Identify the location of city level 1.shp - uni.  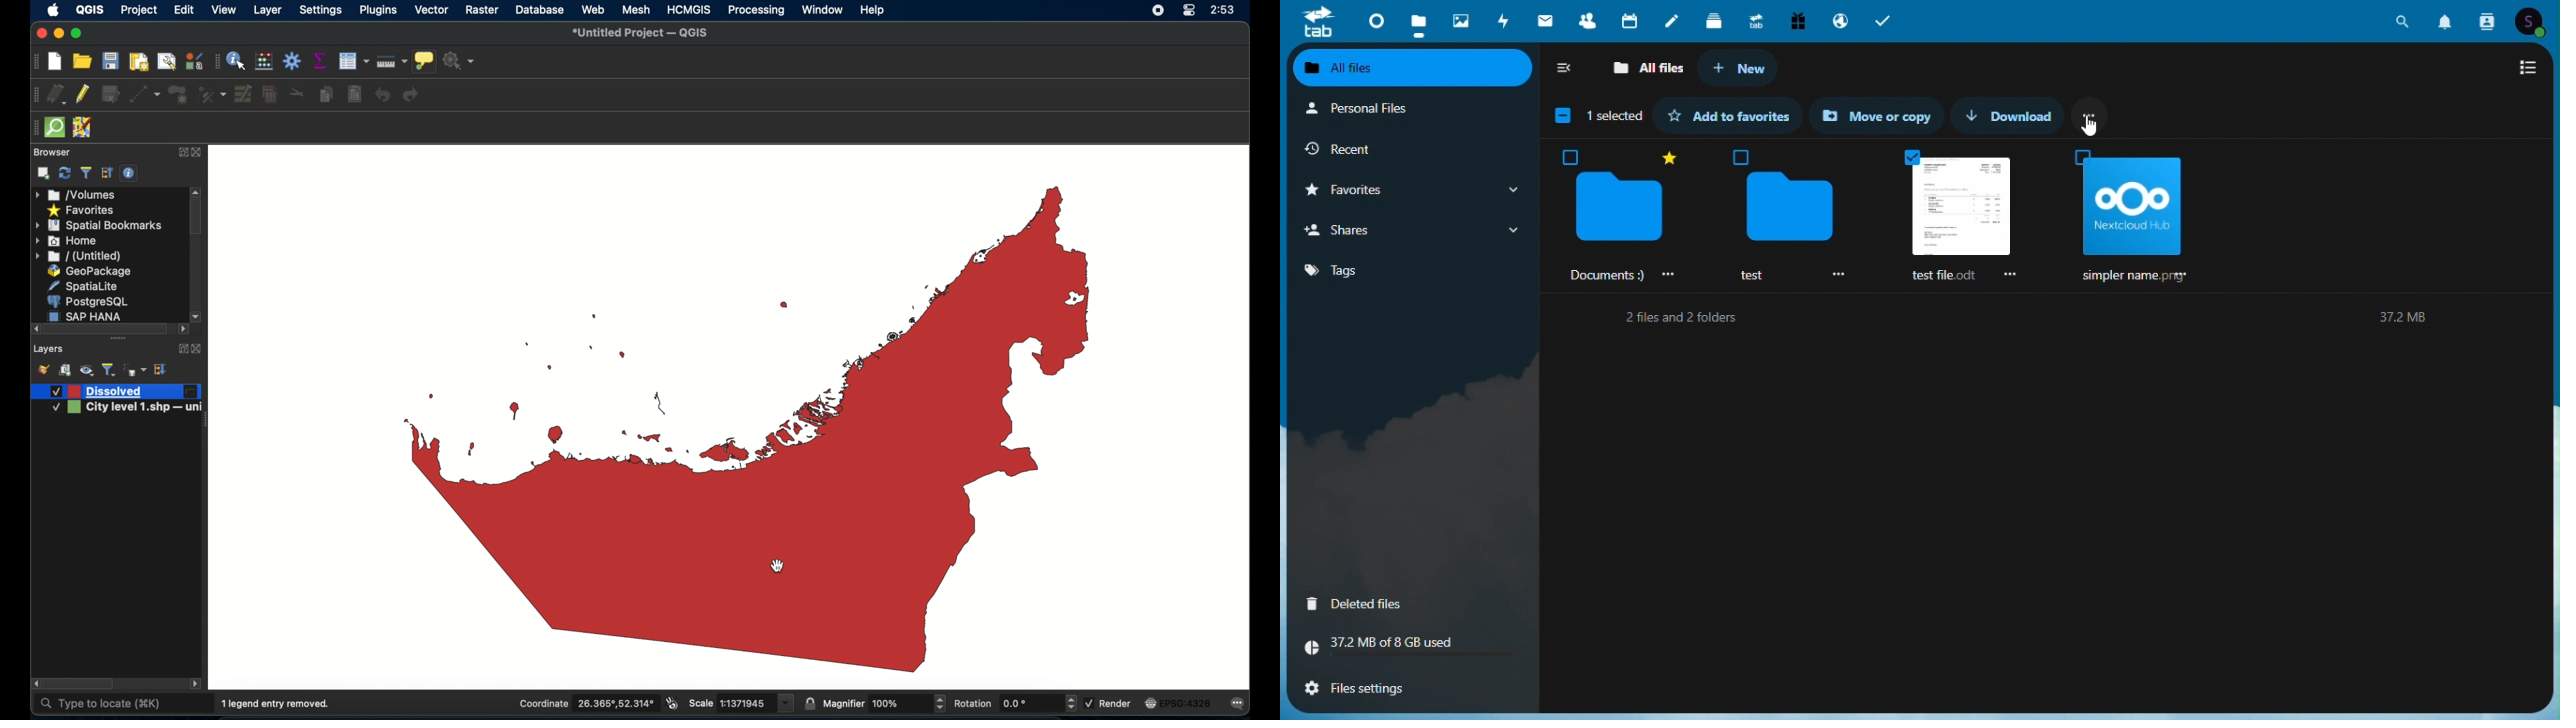
(122, 410).